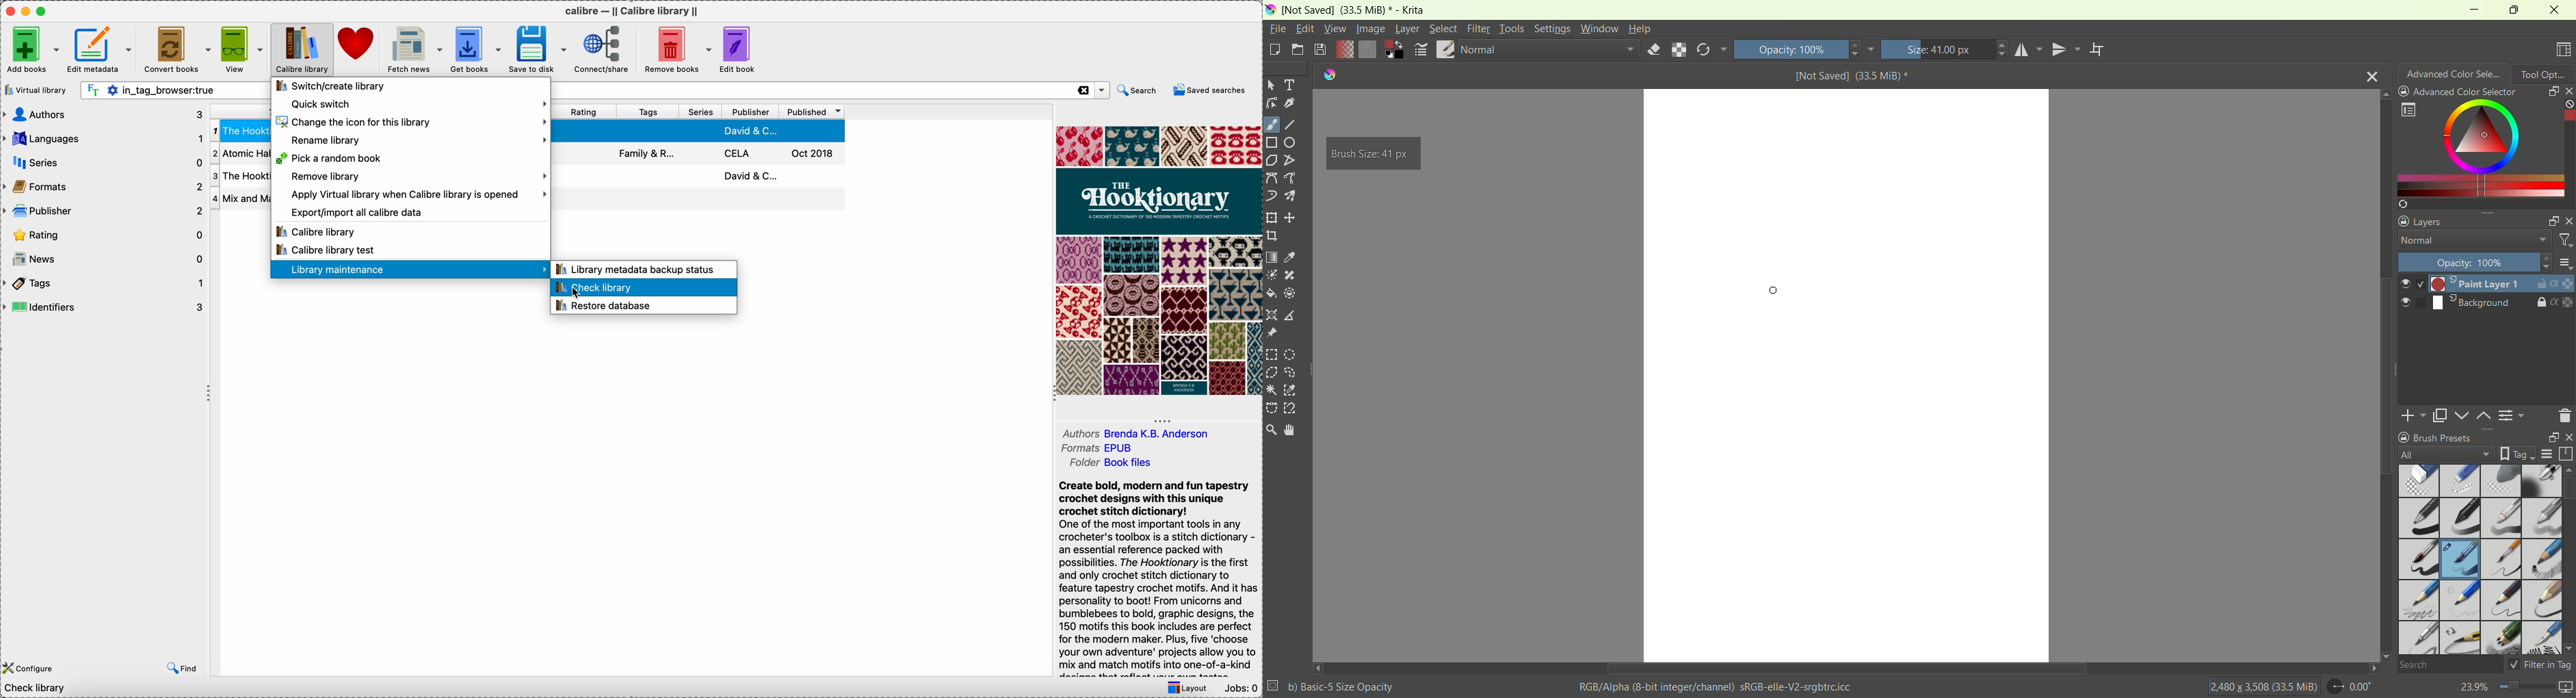  Describe the element at coordinates (1158, 261) in the screenshot. I see `book cover preview` at that location.